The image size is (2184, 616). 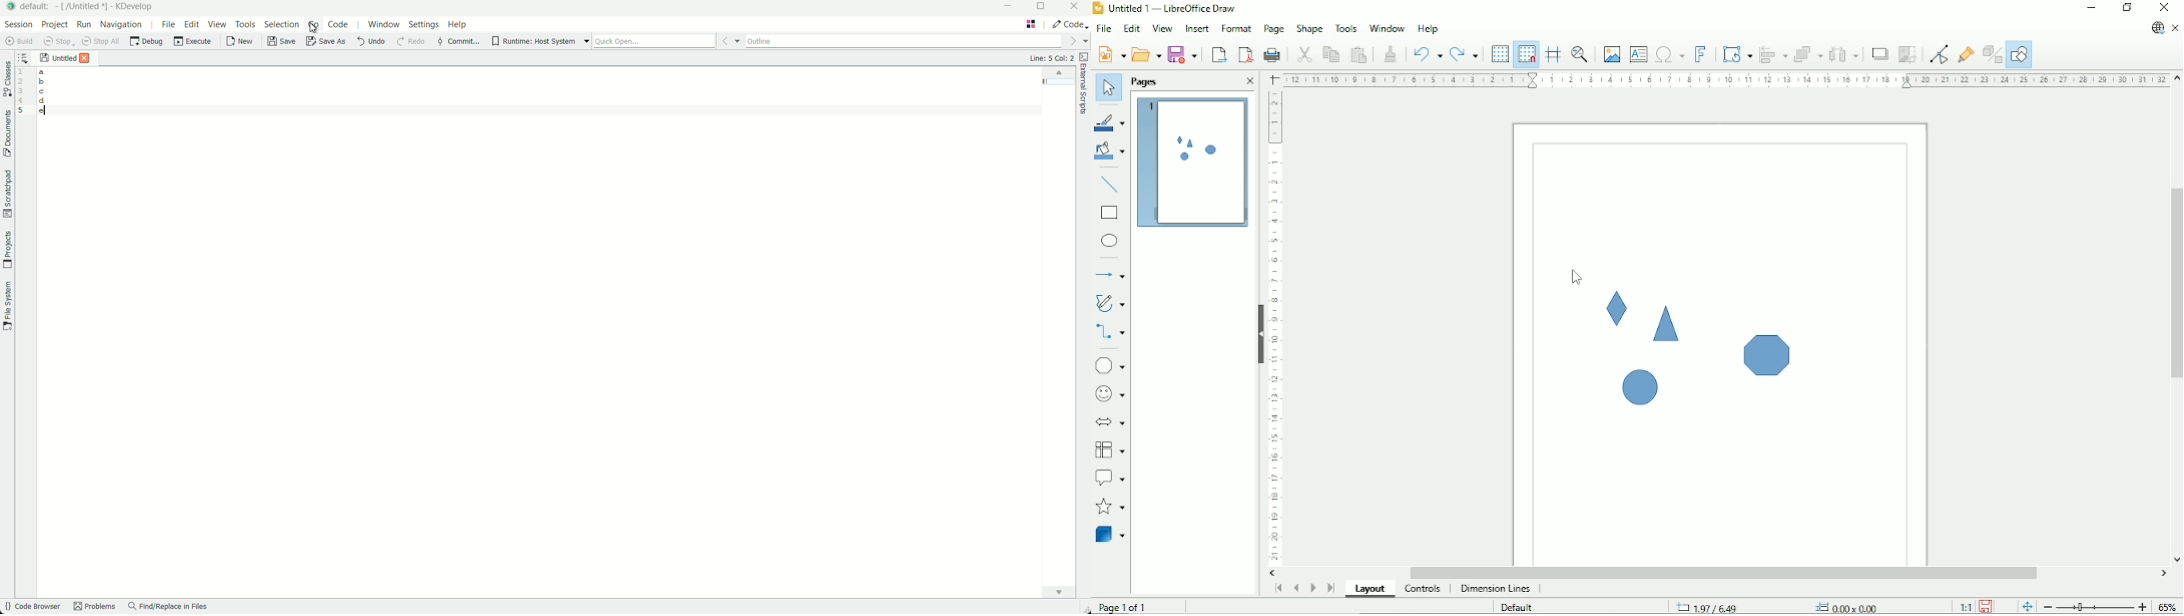 What do you see at coordinates (1009, 7) in the screenshot?
I see `minimize` at bounding box center [1009, 7].